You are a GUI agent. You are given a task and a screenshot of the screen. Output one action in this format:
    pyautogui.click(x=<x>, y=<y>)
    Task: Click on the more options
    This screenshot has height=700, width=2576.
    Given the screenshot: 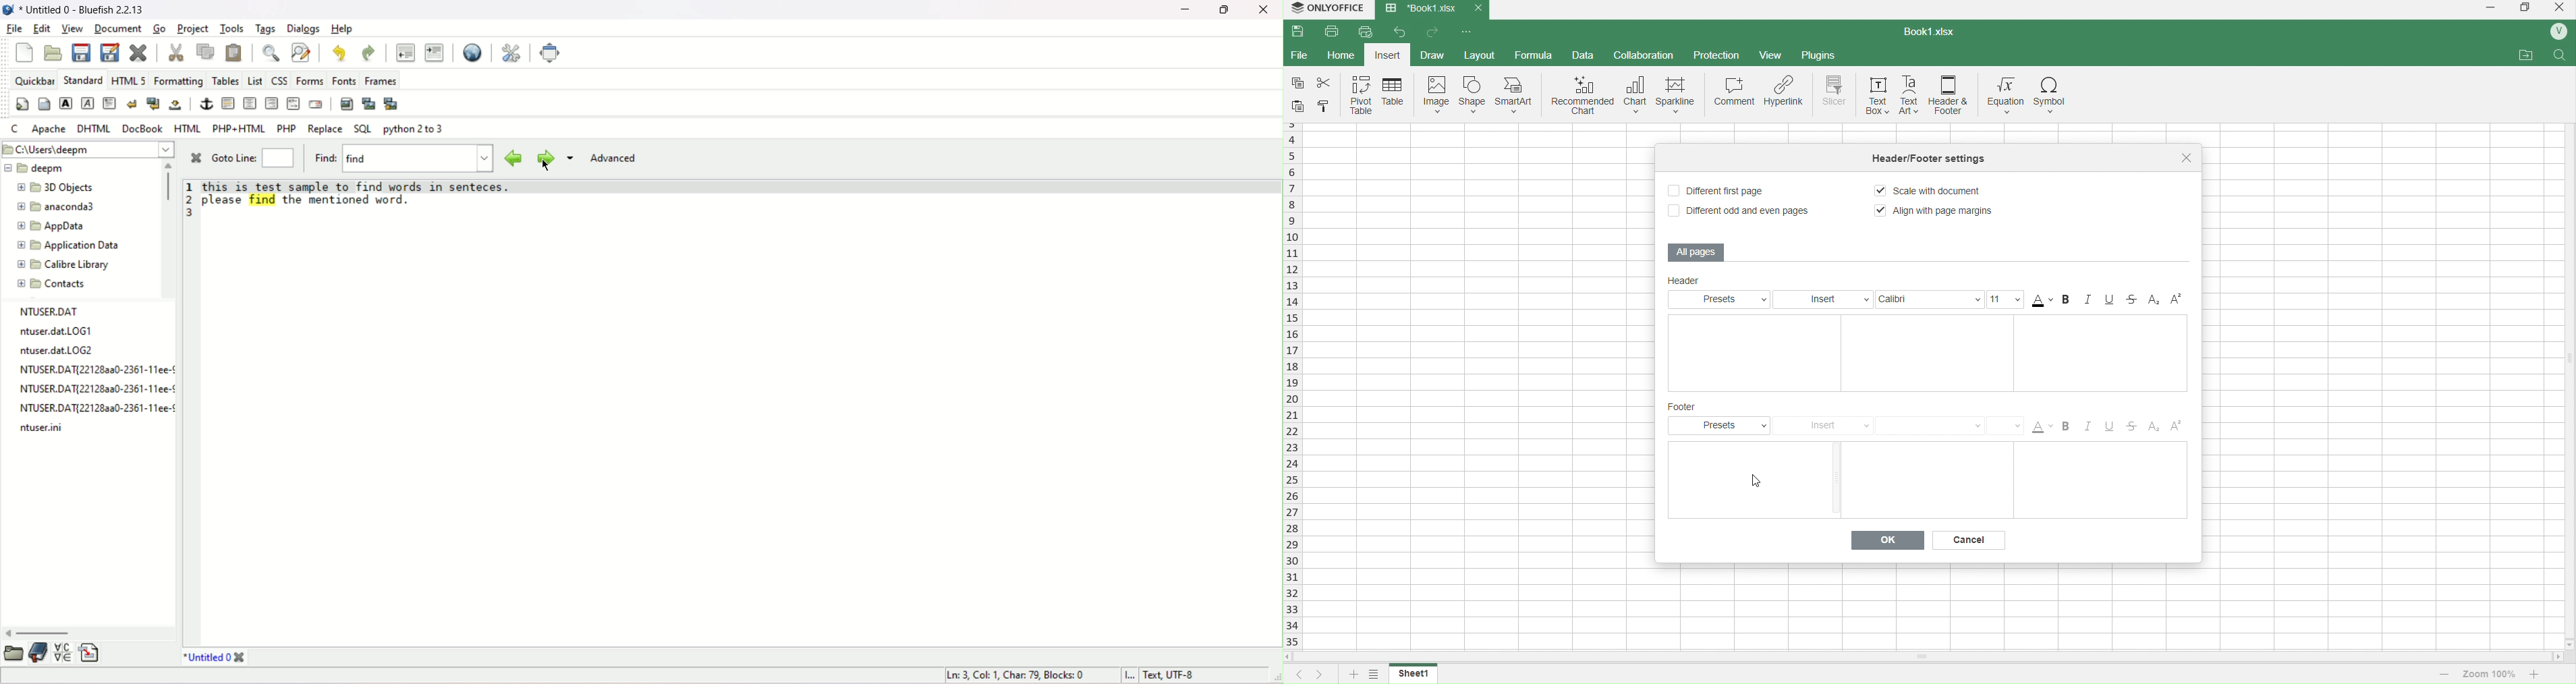 What is the action you would take?
    pyautogui.click(x=571, y=159)
    